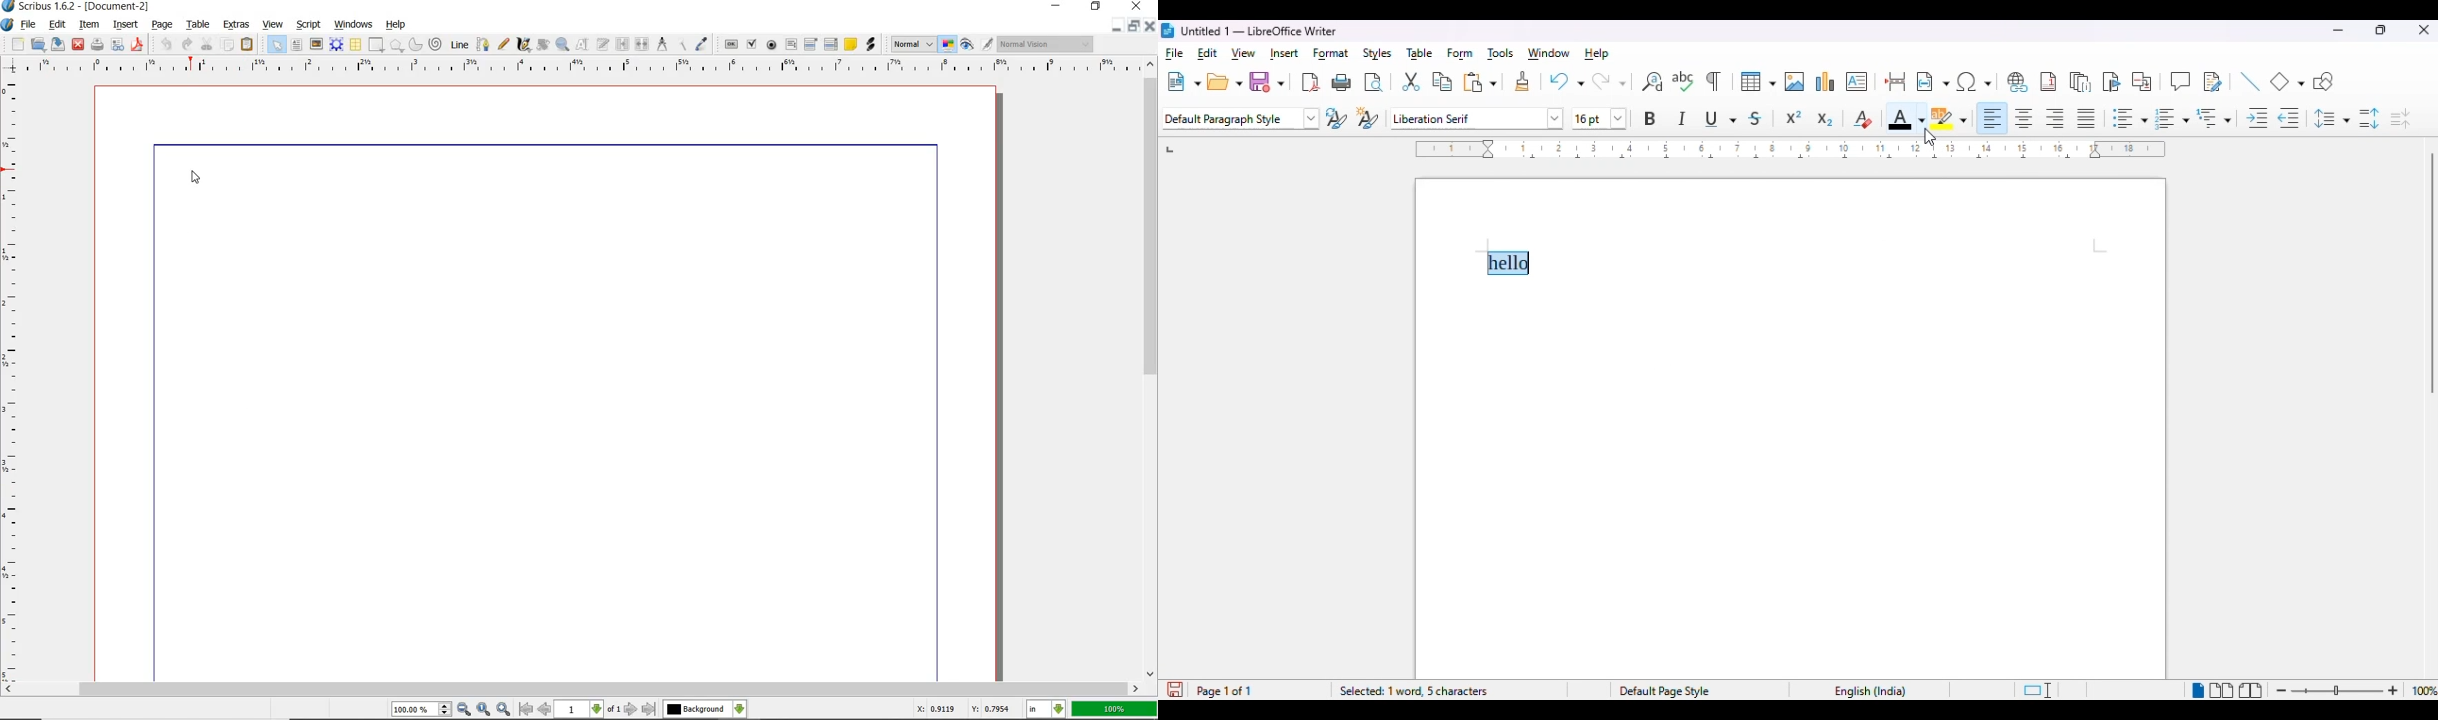 Image resolution: width=2464 pixels, height=728 pixels. I want to click on rotate item, so click(543, 46).